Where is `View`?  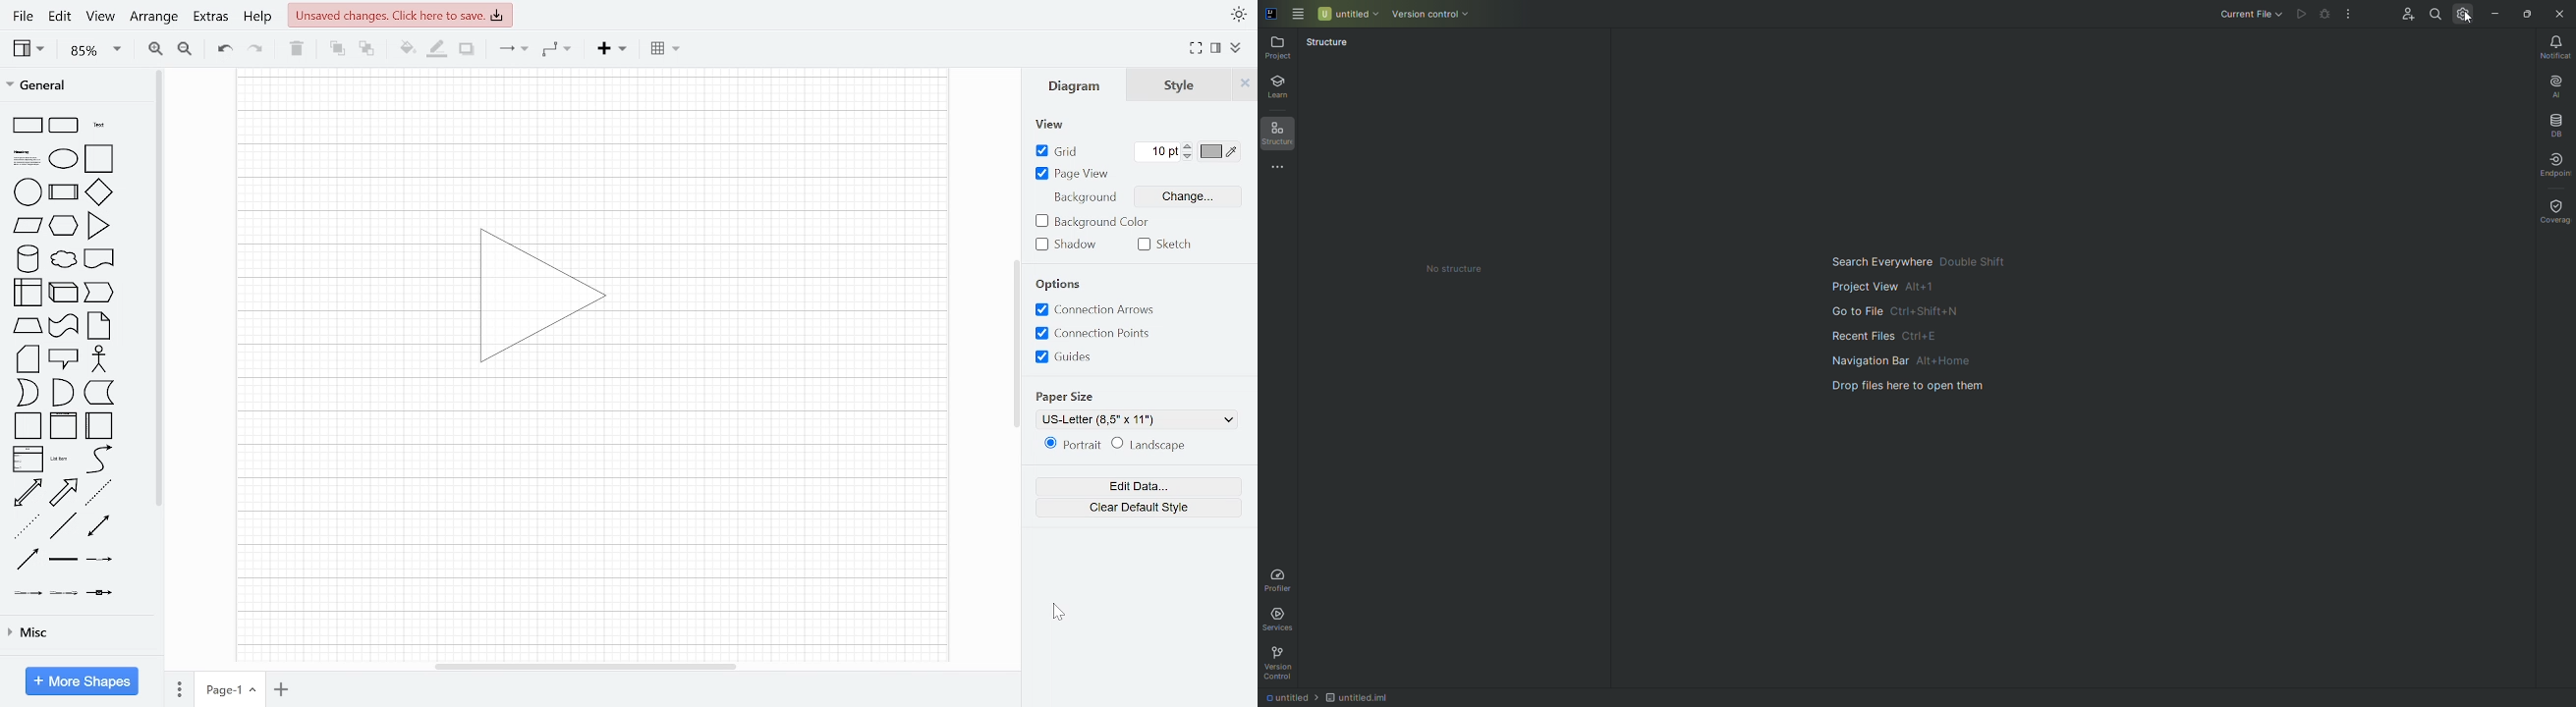
View is located at coordinates (28, 50).